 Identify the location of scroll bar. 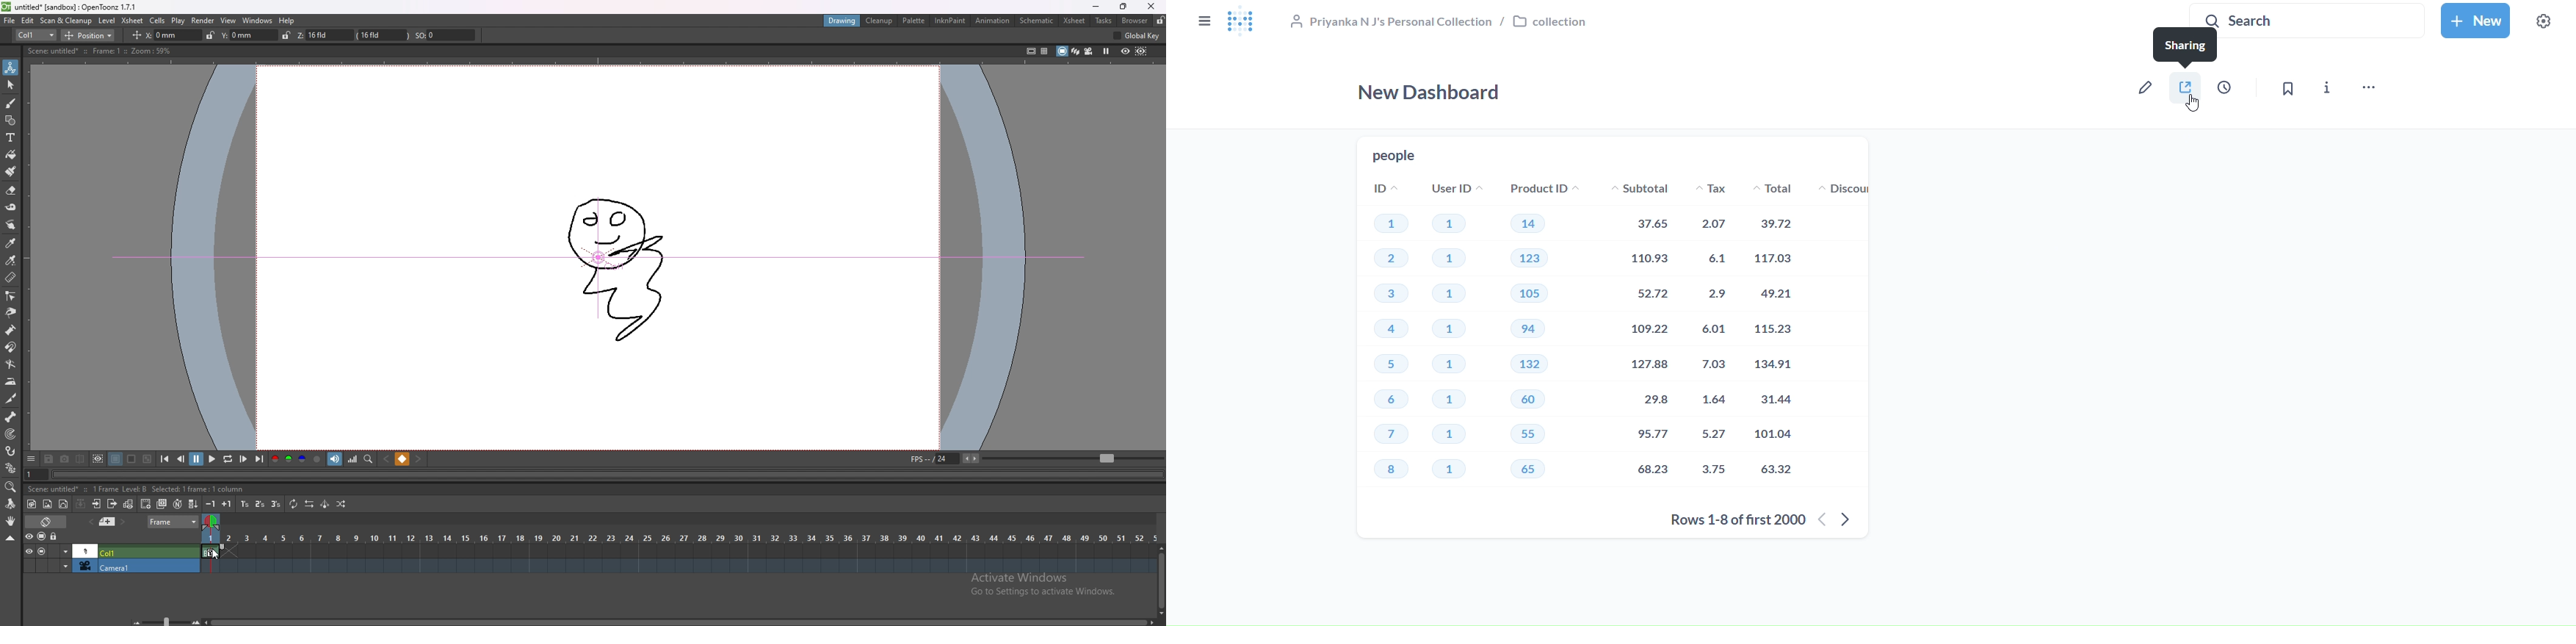
(1161, 578).